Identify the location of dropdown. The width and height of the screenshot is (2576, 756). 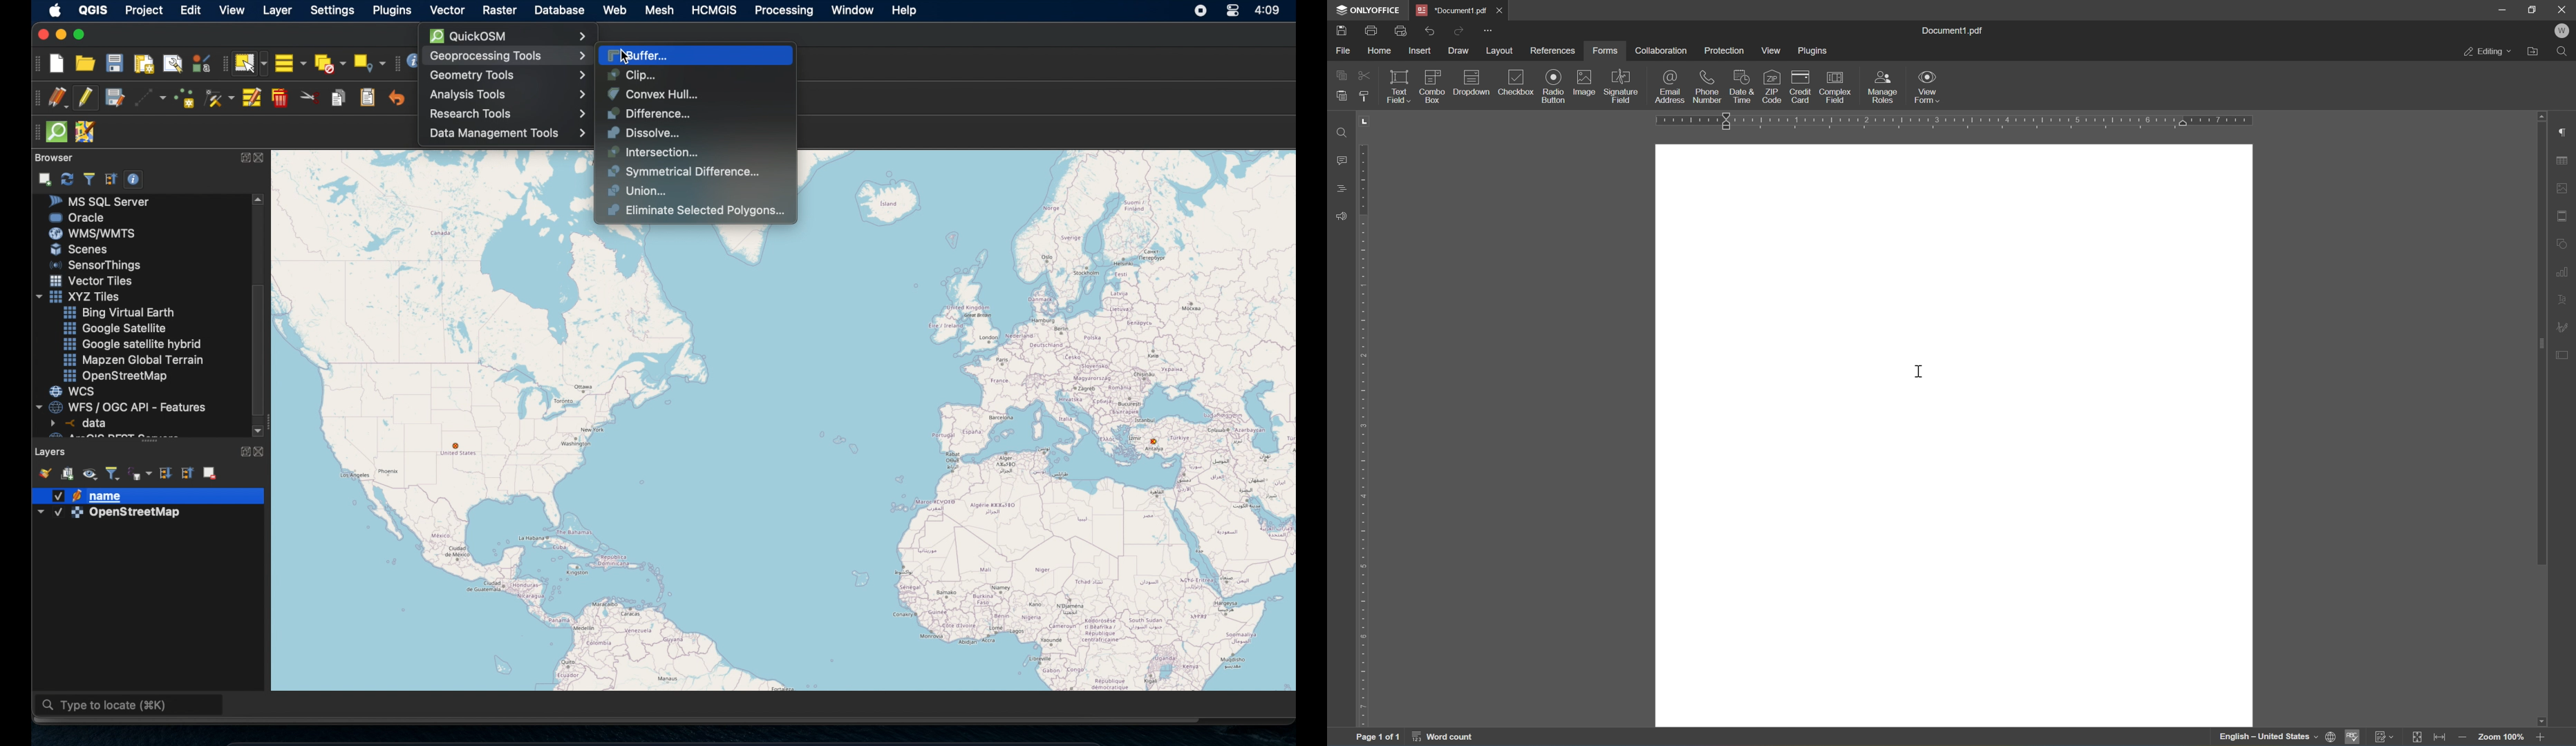
(1472, 86).